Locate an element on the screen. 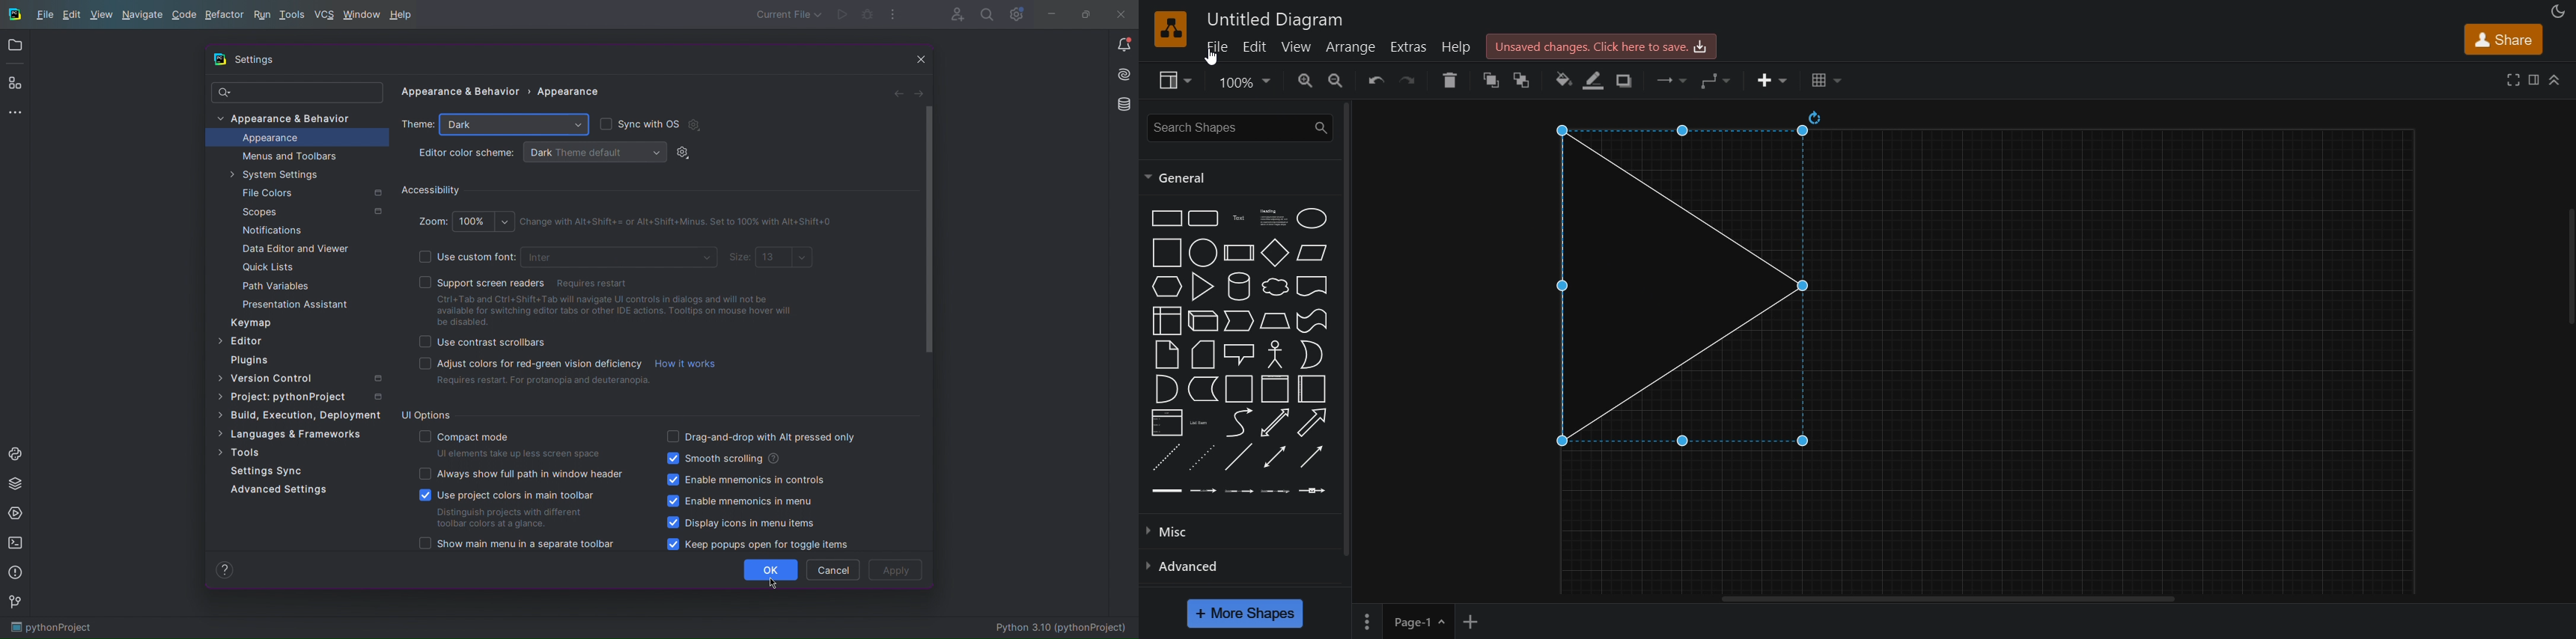 The image size is (2576, 644). connection is located at coordinates (1671, 80).